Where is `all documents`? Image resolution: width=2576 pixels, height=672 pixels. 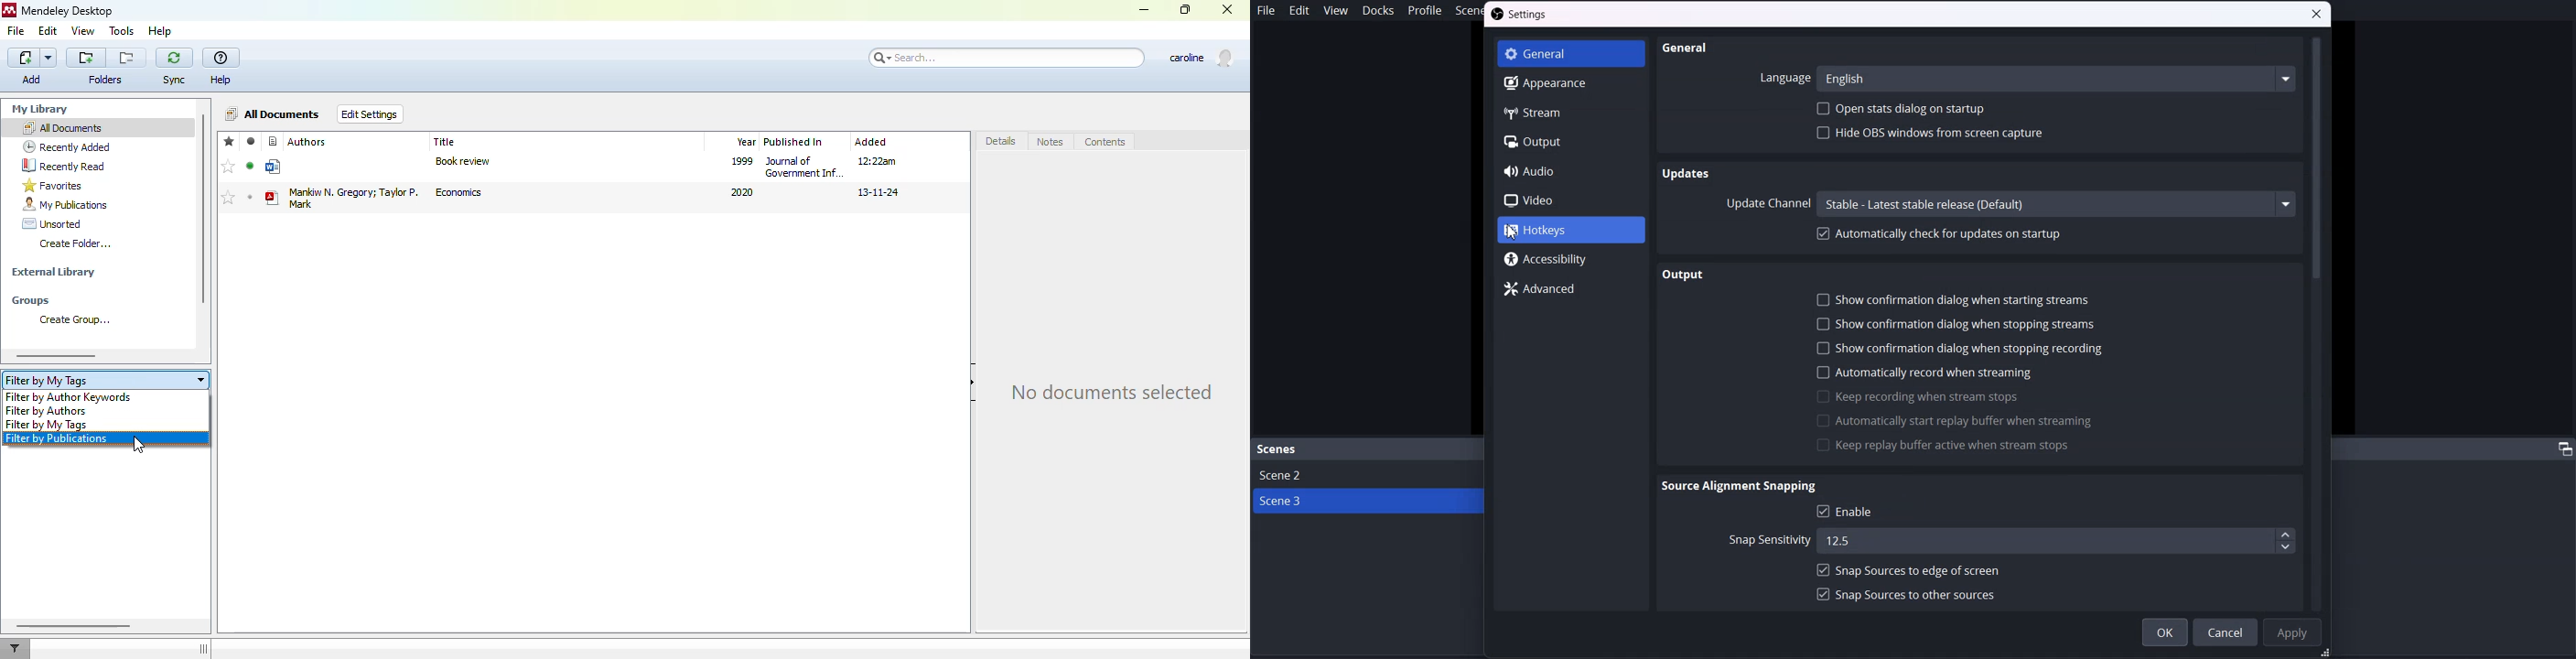
all documents is located at coordinates (275, 113).